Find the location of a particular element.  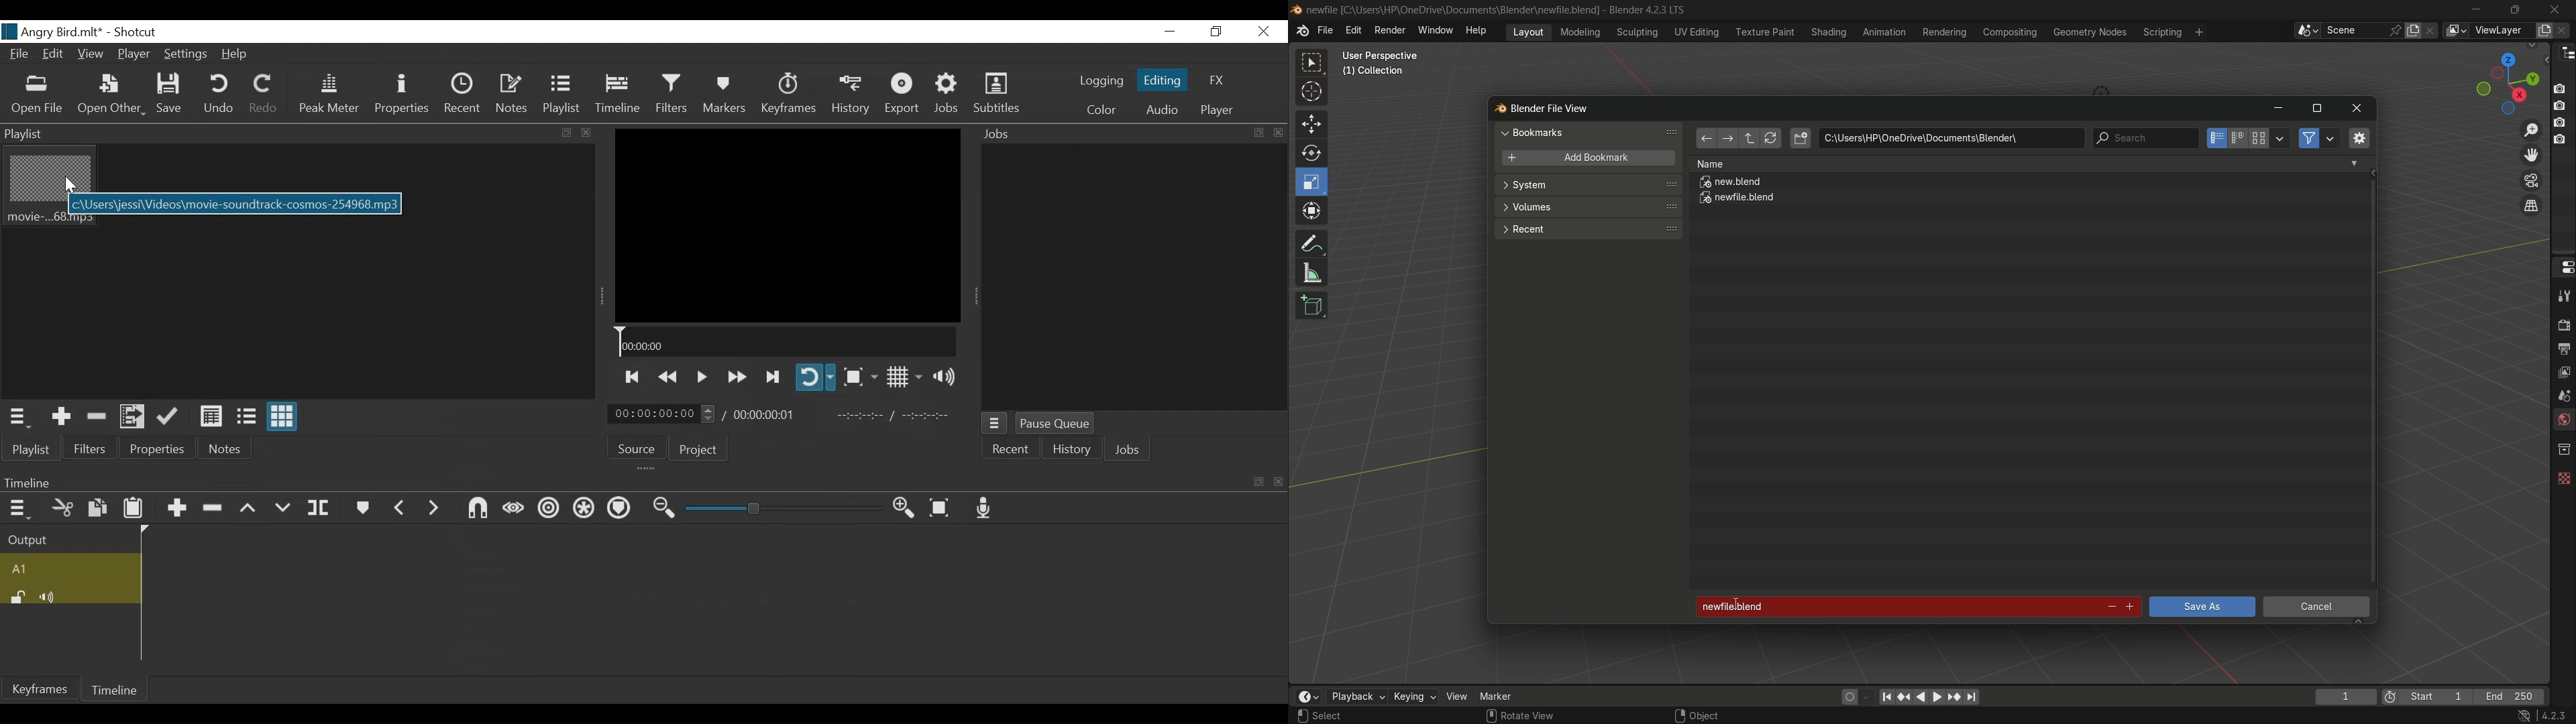

back is located at coordinates (1705, 139).